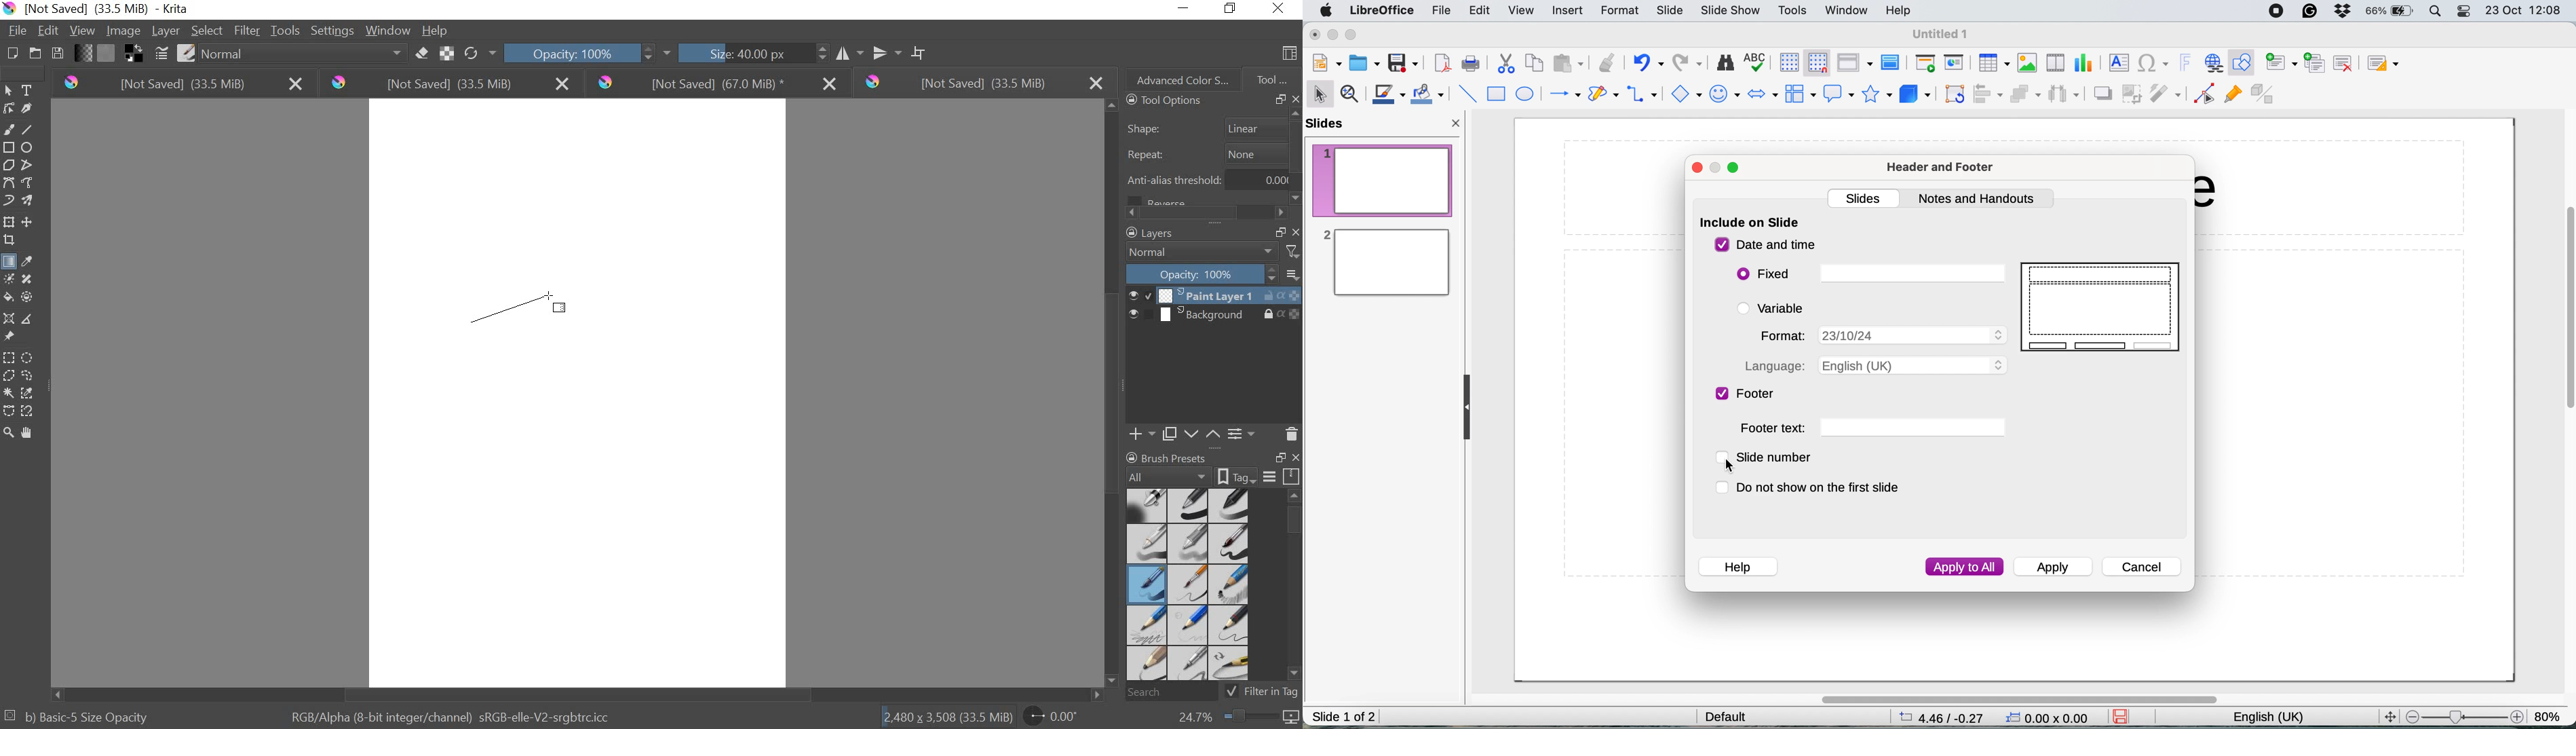 The width and height of the screenshot is (2576, 756). What do you see at coordinates (1470, 408) in the screenshot?
I see `collapse` at bounding box center [1470, 408].